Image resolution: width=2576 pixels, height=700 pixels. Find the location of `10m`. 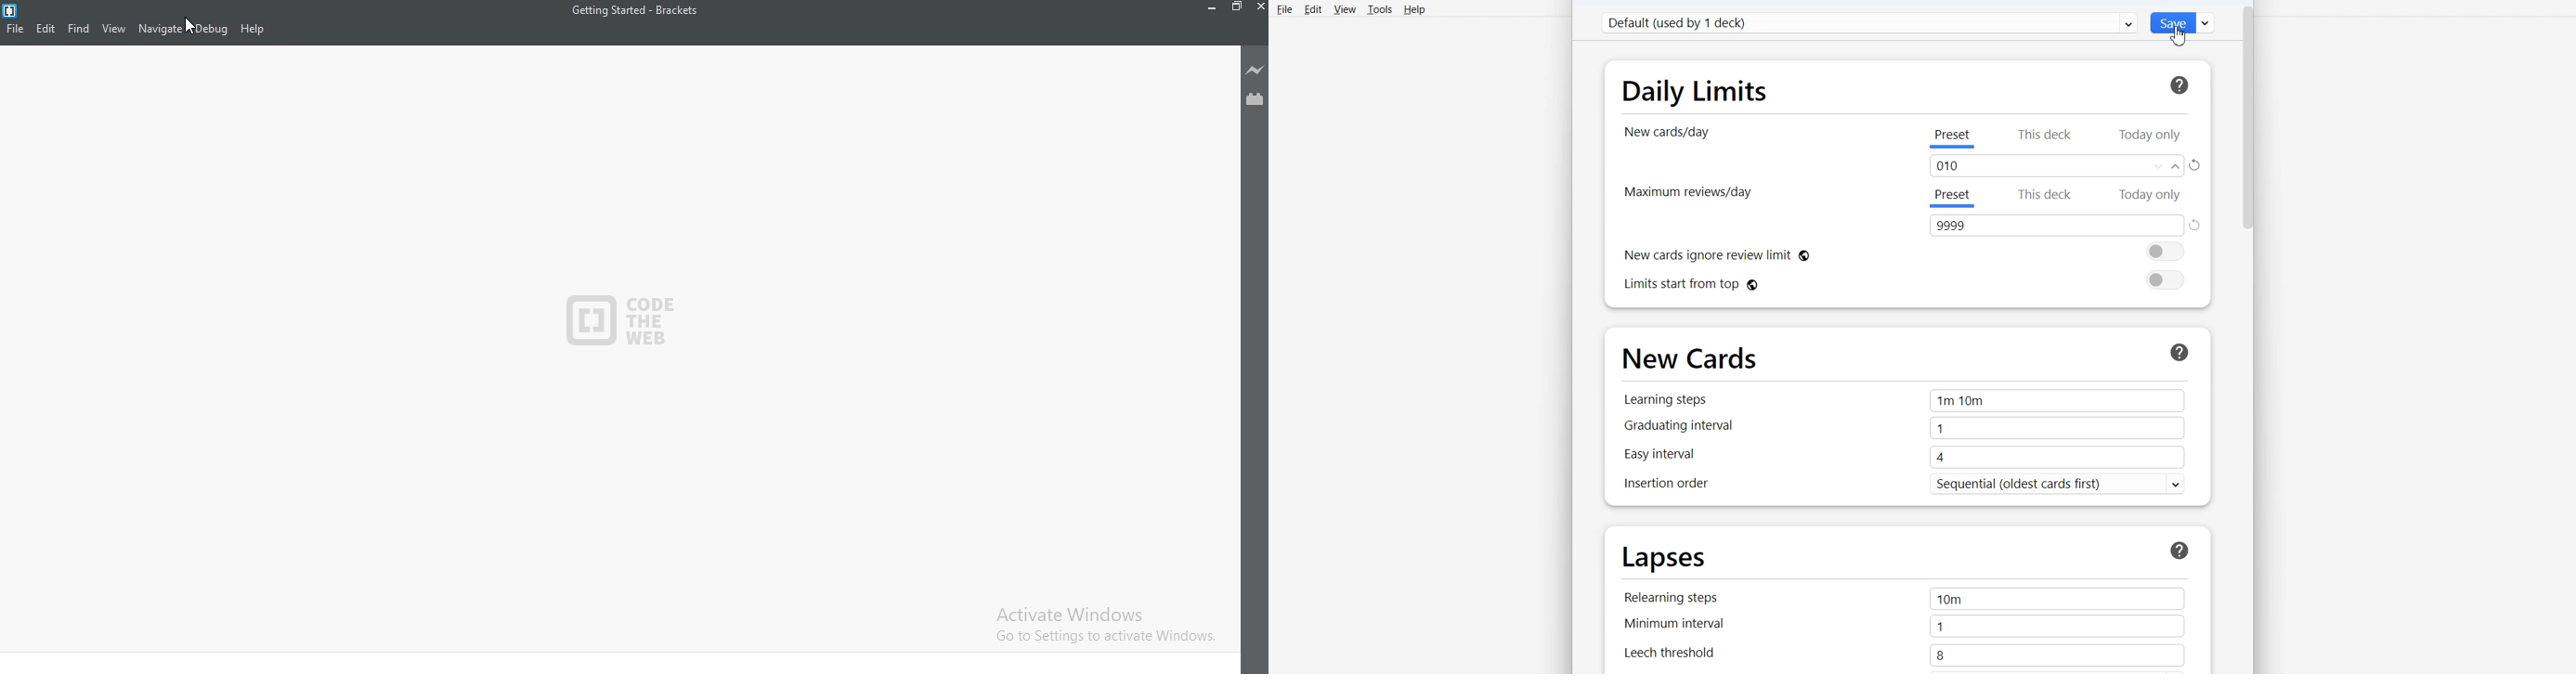

10m is located at coordinates (2056, 598).